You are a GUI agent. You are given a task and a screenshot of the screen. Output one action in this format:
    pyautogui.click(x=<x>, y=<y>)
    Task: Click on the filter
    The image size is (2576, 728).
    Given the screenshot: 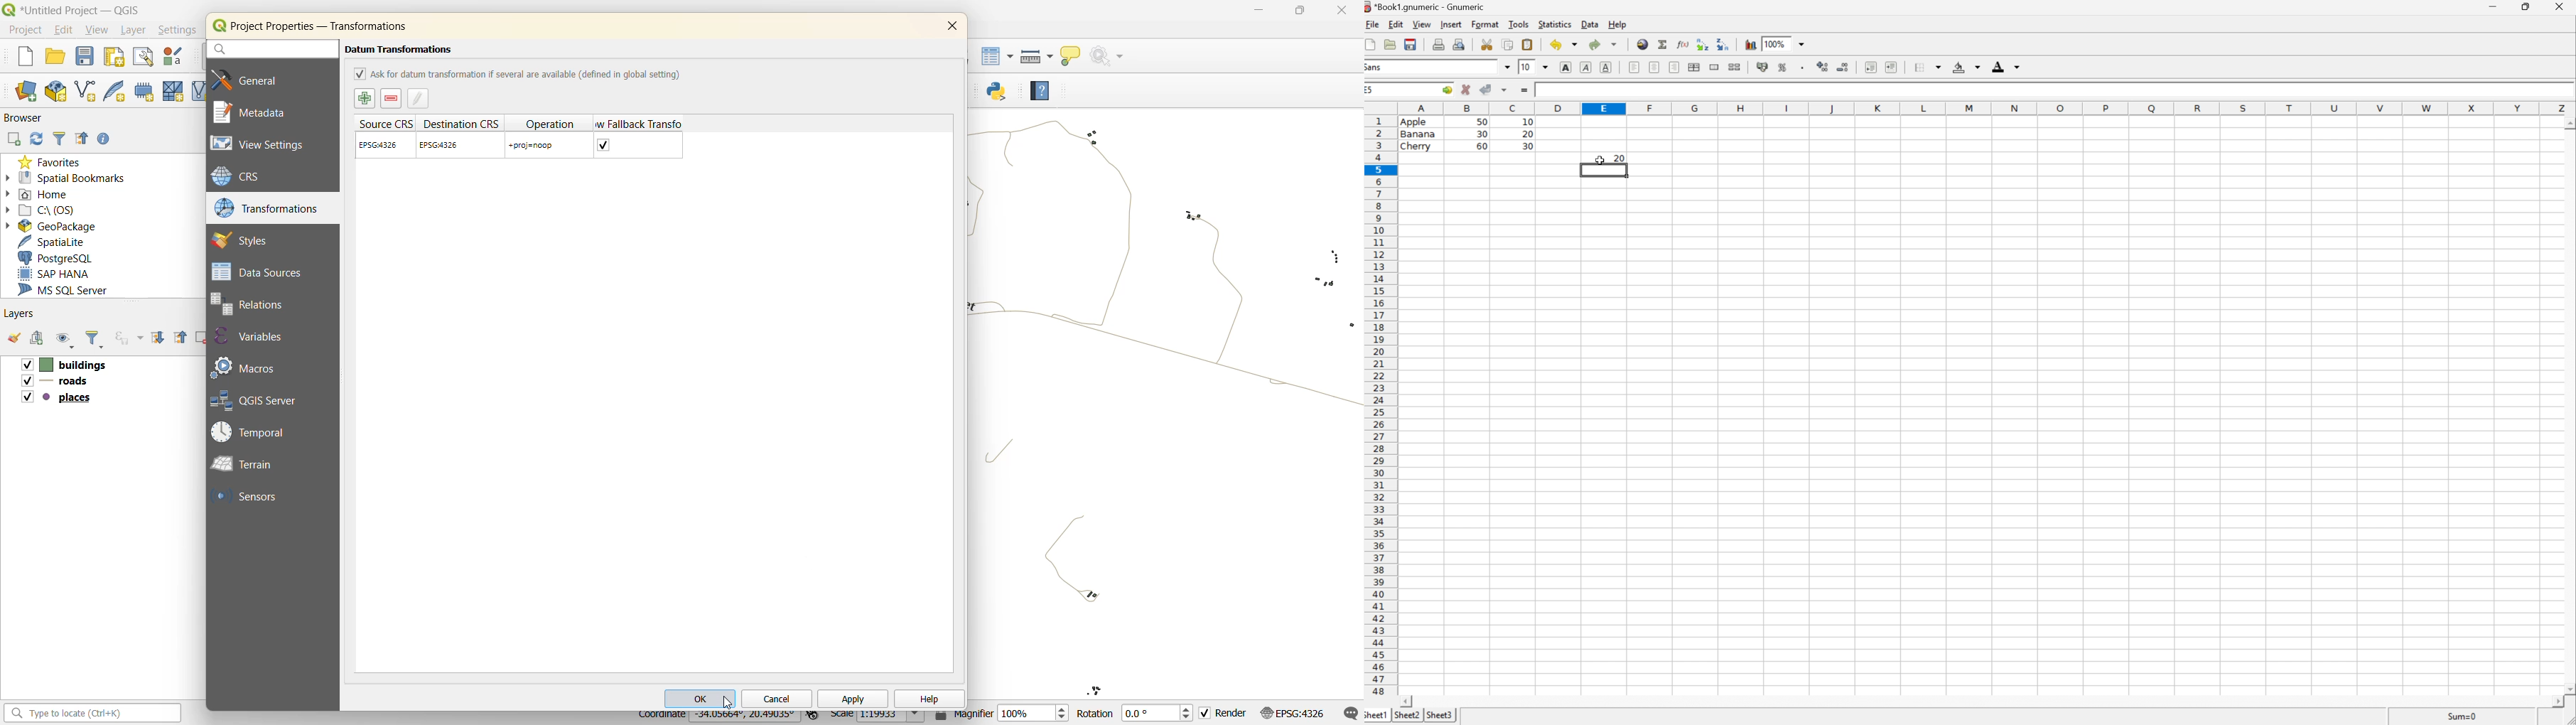 What is the action you would take?
    pyautogui.click(x=60, y=139)
    